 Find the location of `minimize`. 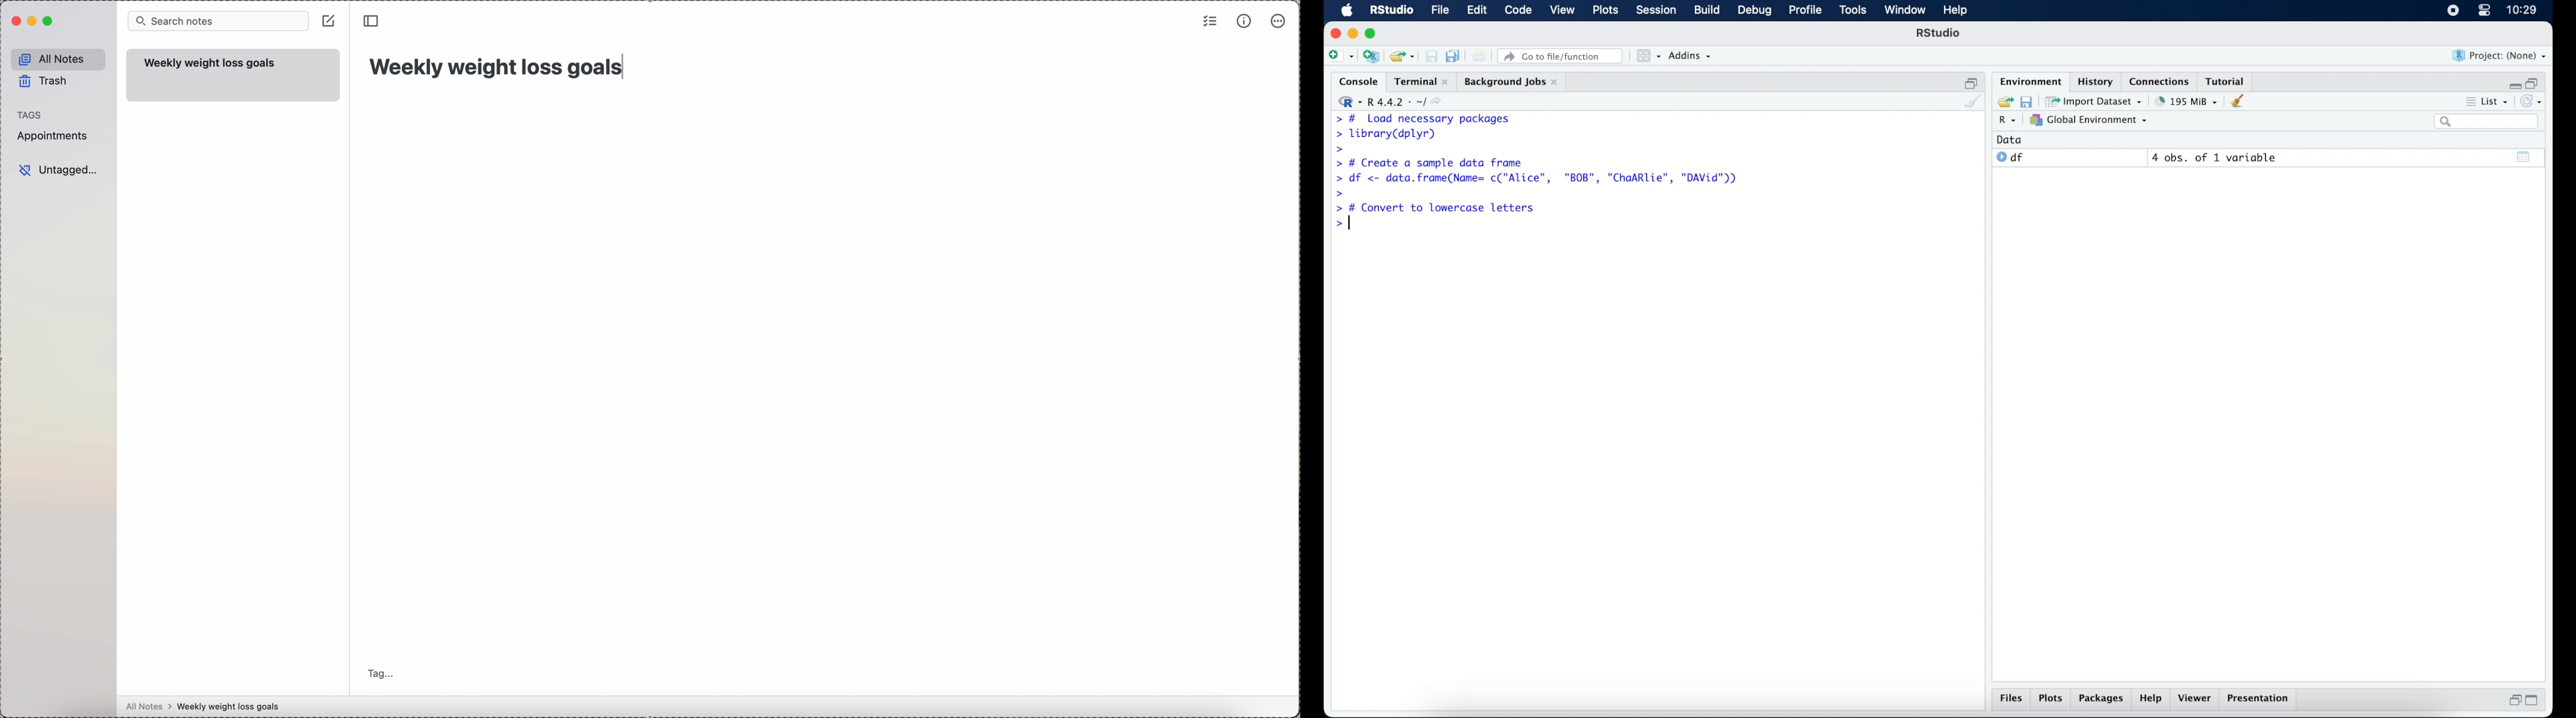

minimize is located at coordinates (2513, 82).